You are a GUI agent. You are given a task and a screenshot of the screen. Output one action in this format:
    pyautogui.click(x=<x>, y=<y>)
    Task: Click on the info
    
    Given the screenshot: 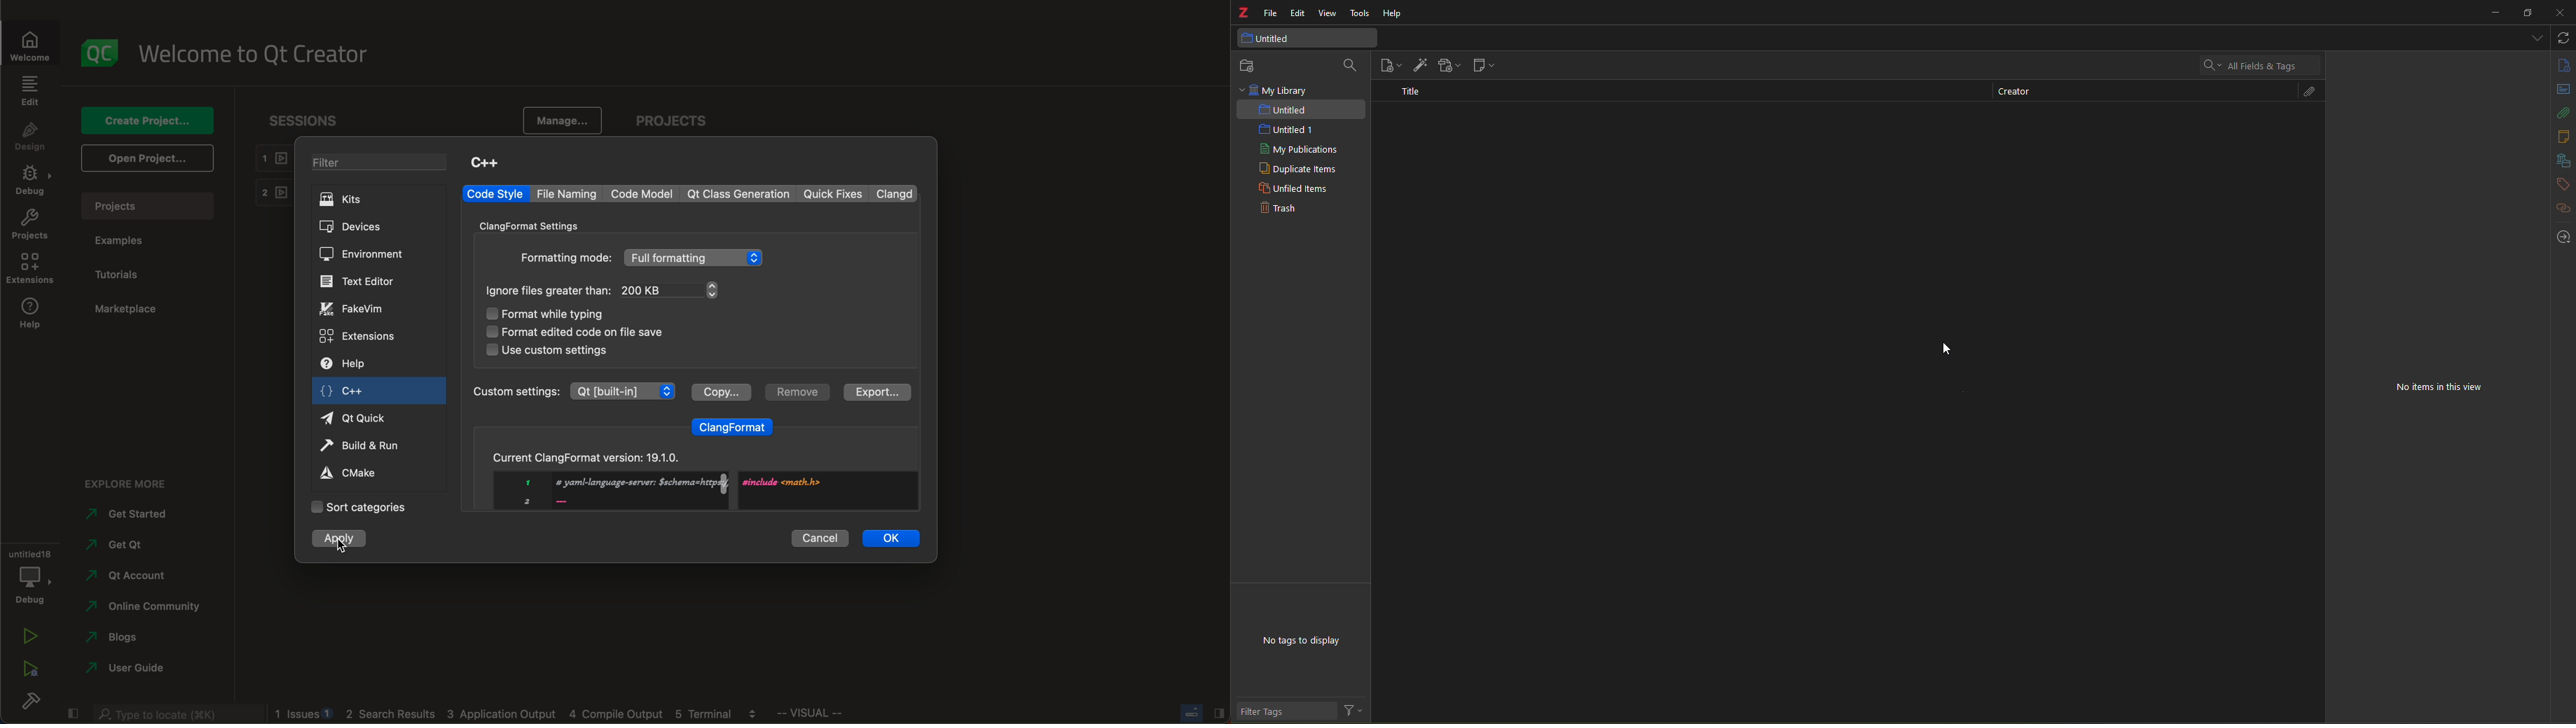 What is the action you would take?
    pyautogui.click(x=2563, y=65)
    